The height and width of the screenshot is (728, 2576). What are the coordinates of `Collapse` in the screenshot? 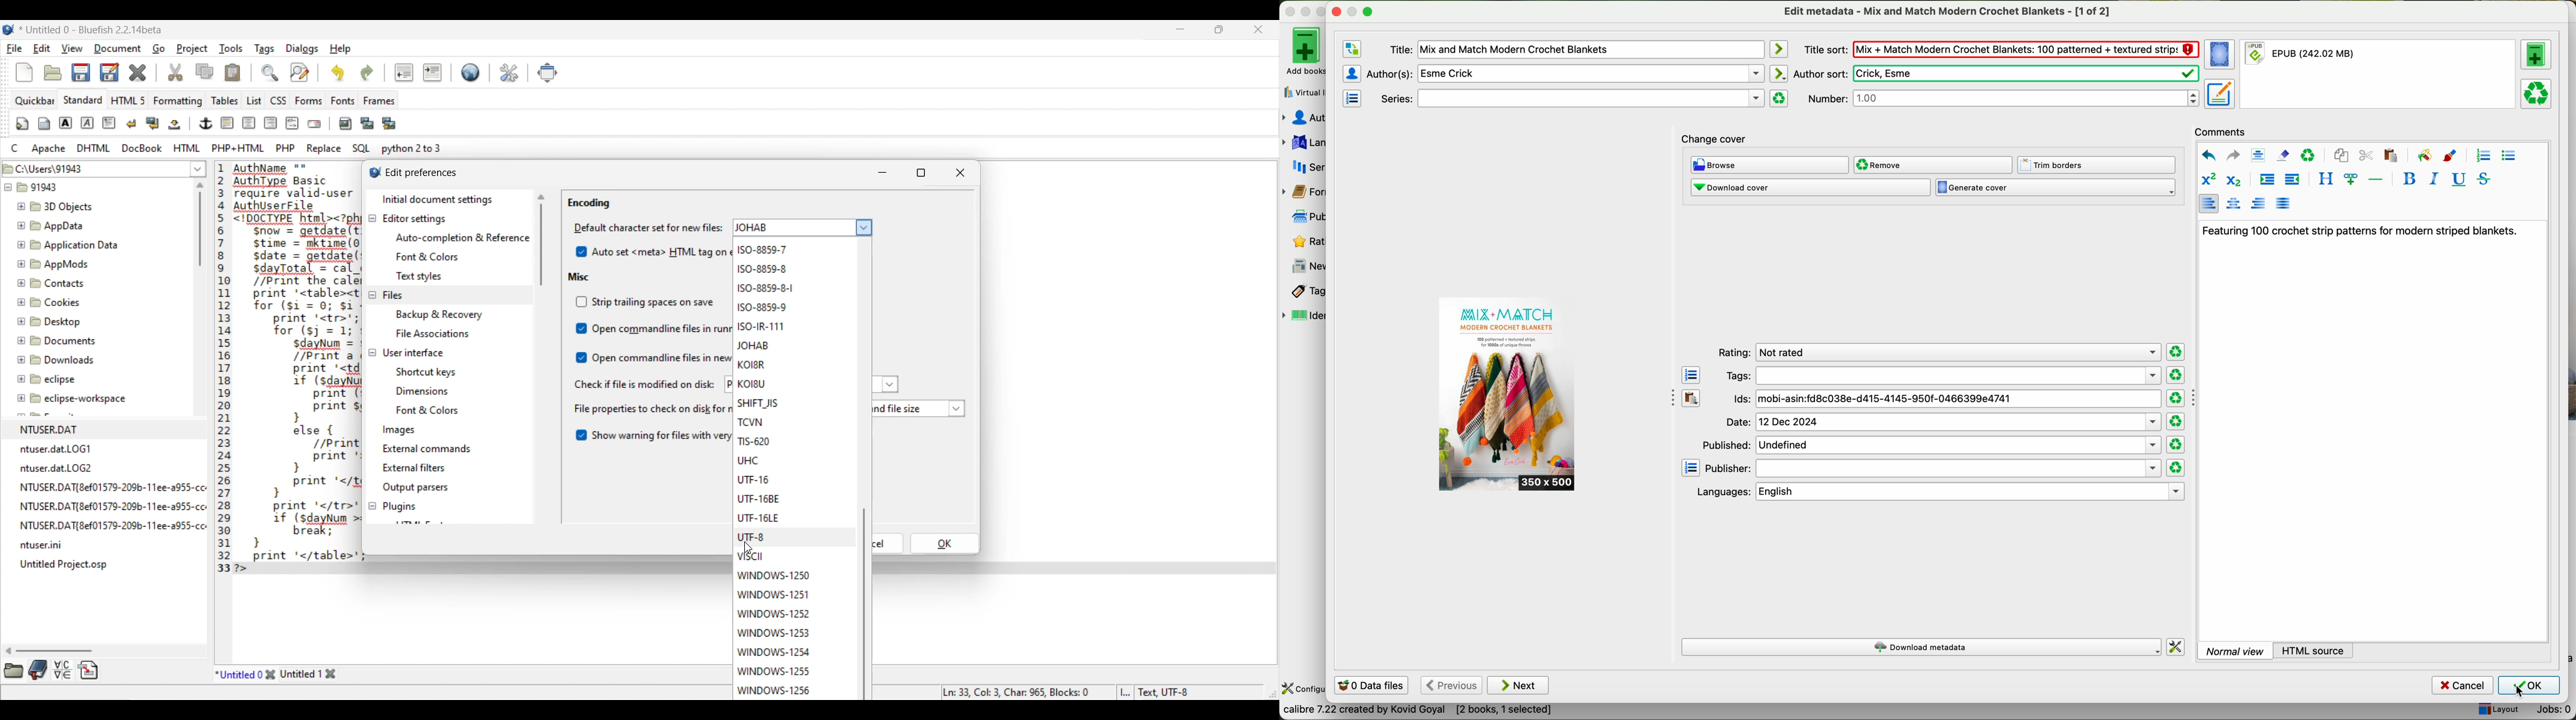 It's located at (372, 363).